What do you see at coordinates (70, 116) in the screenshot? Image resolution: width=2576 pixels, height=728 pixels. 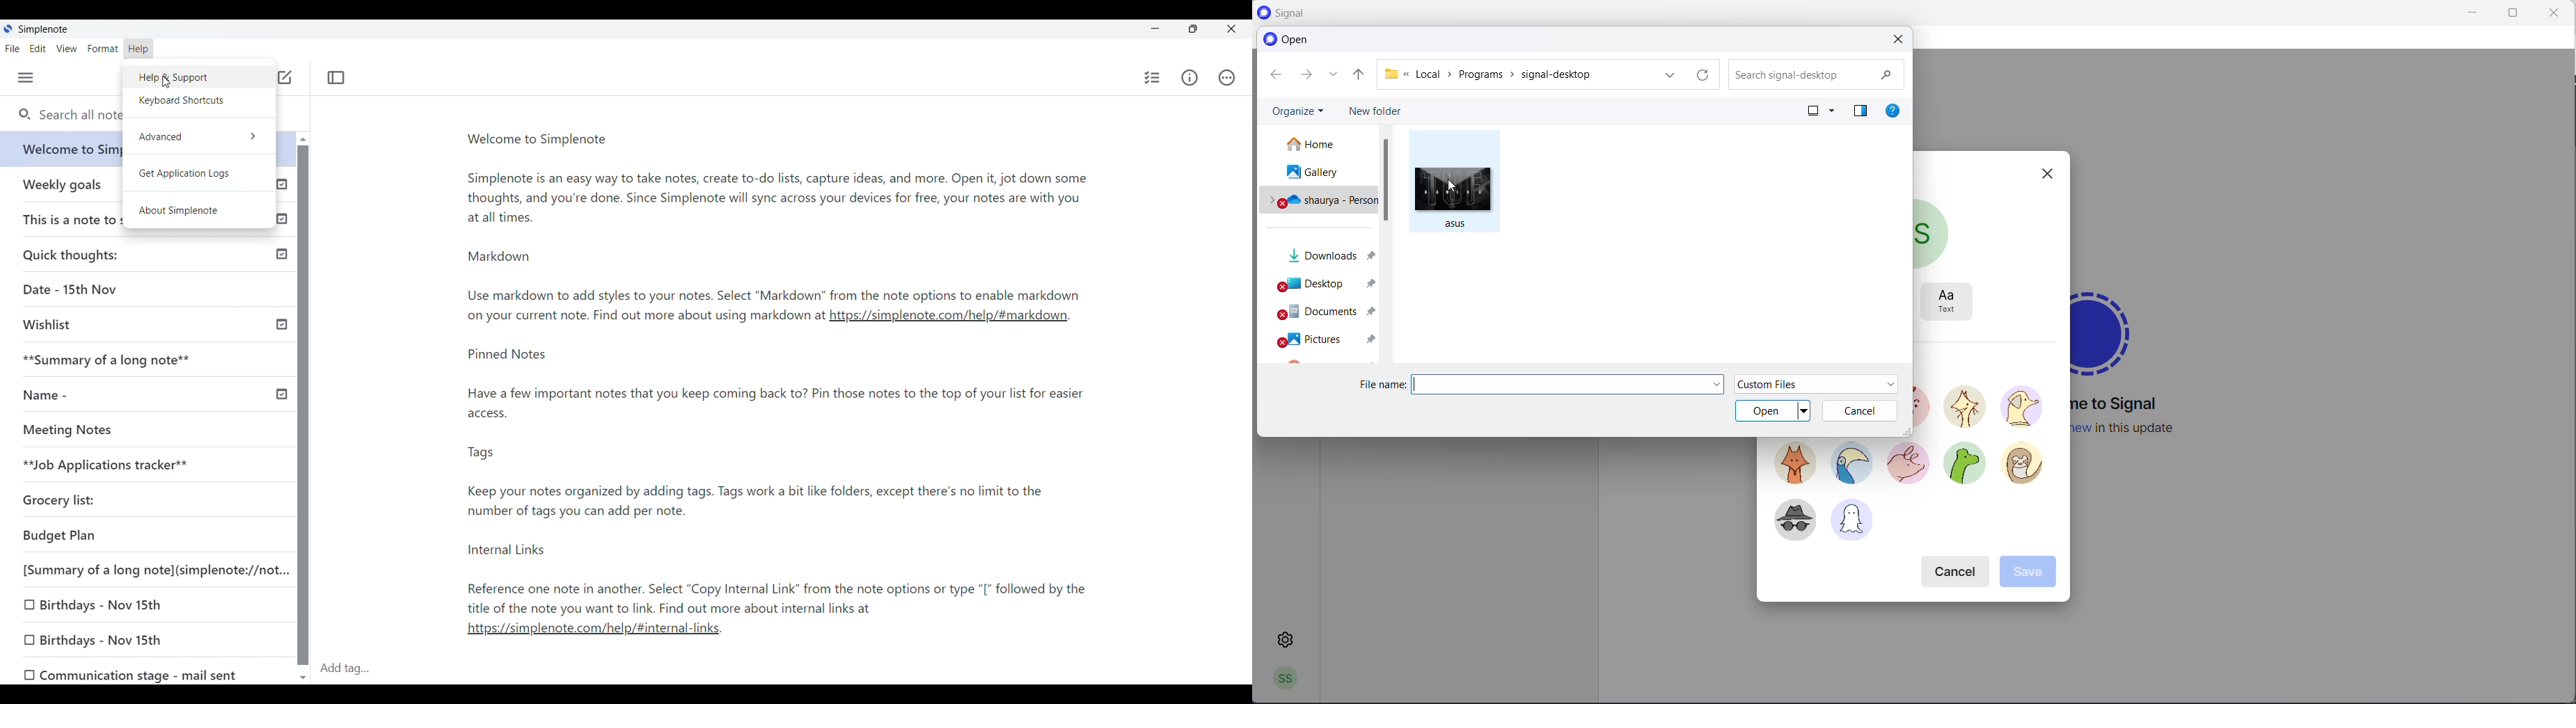 I see `Search all notes and tags` at bounding box center [70, 116].